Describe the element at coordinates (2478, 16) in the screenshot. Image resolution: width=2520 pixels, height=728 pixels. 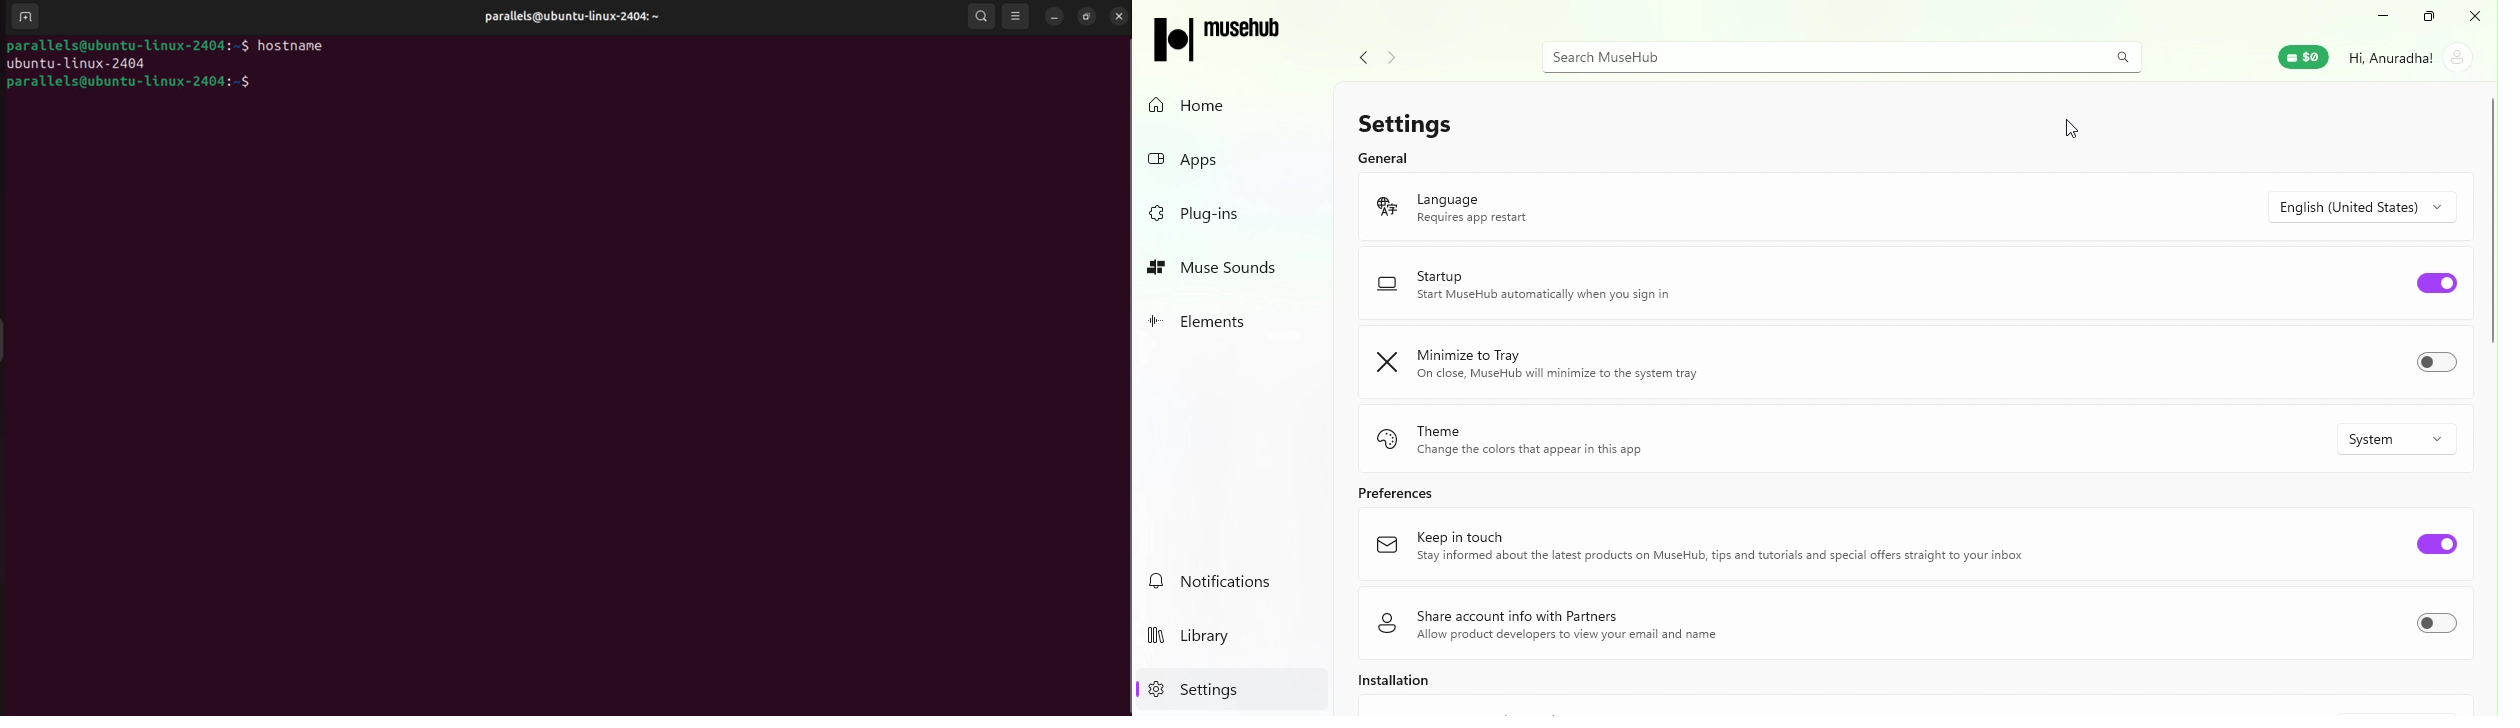
I see `Close` at that location.